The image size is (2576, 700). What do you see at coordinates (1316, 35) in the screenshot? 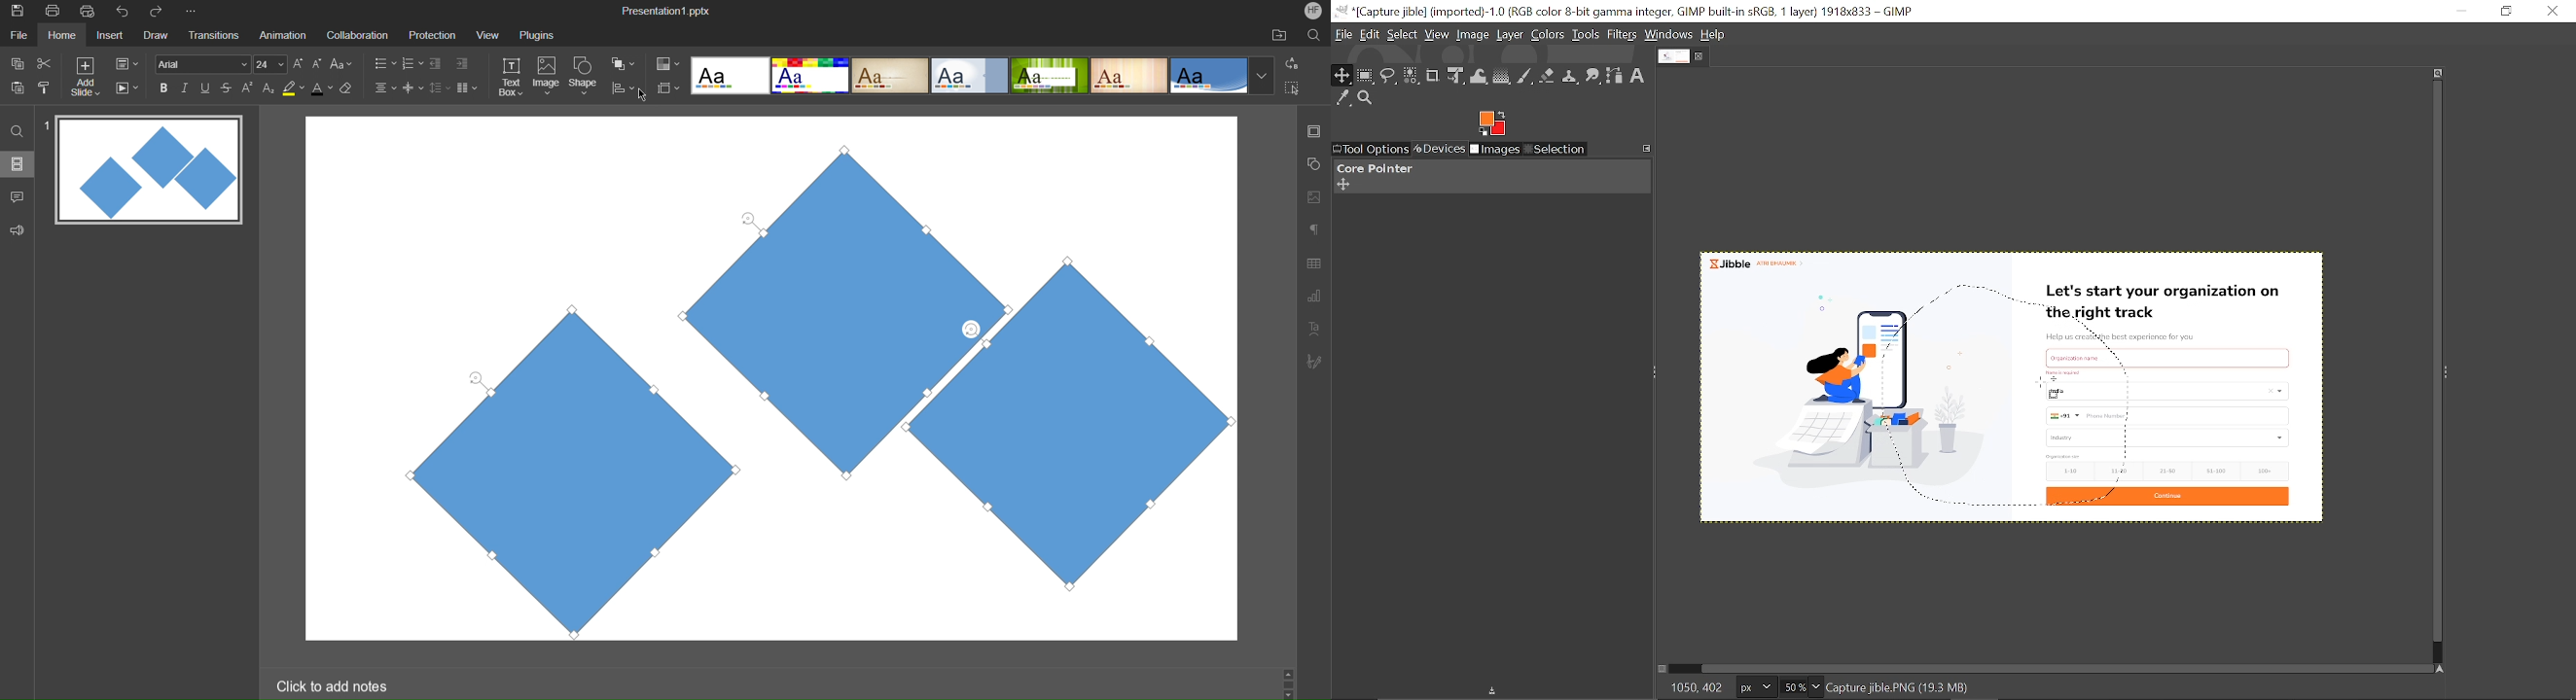
I see `search` at bounding box center [1316, 35].